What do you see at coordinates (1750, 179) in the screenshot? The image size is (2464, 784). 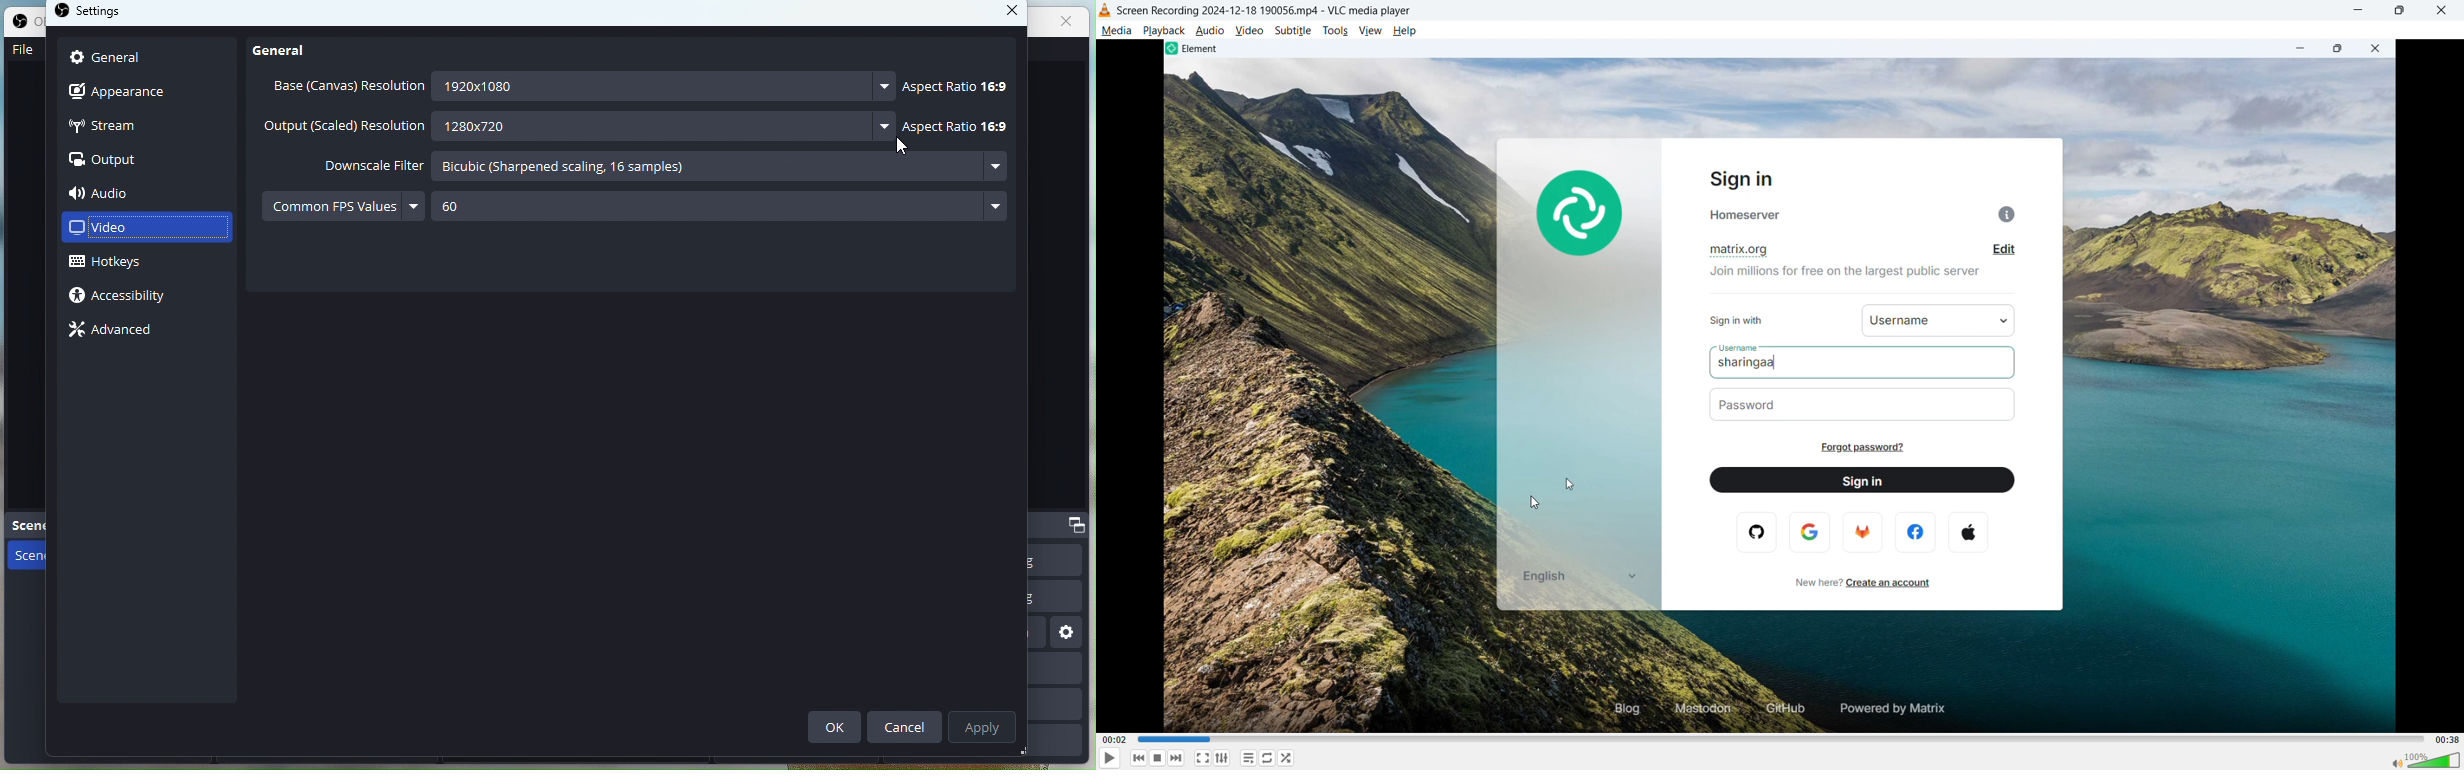 I see `Signin` at bounding box center [1750, 179].